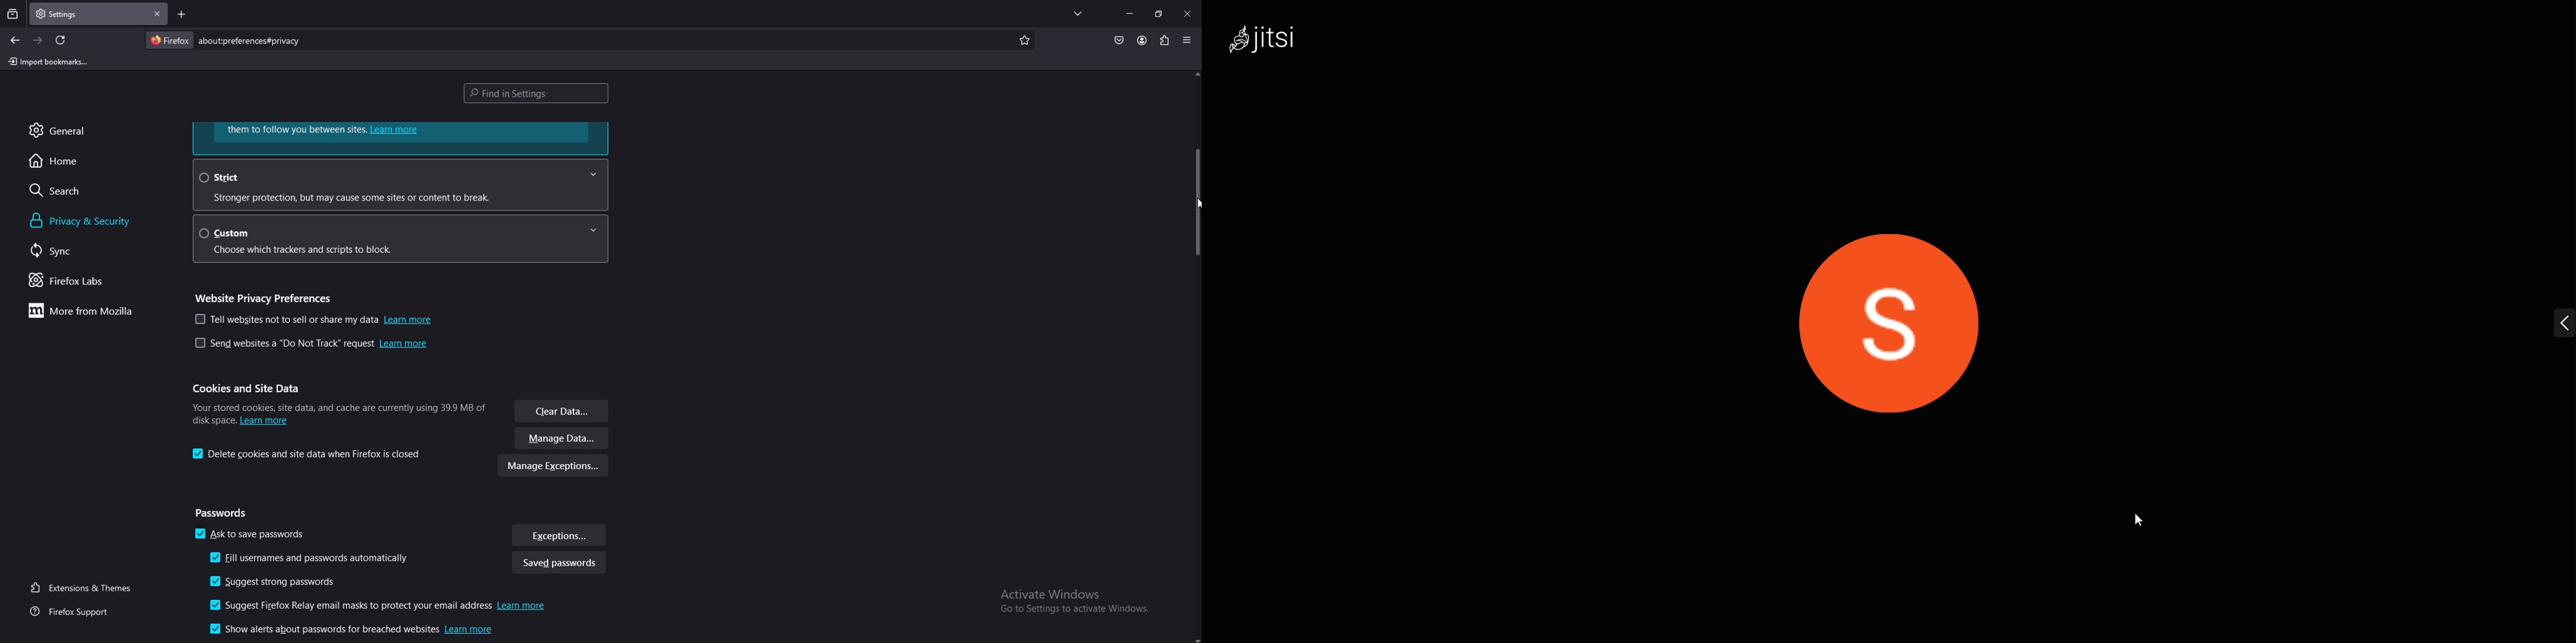 The height and width of the screenshot is (644, 2576). What do you see at coordinates (1164, 40) in the screenshot?
I see `extension` at bounding box center [1164, 40].